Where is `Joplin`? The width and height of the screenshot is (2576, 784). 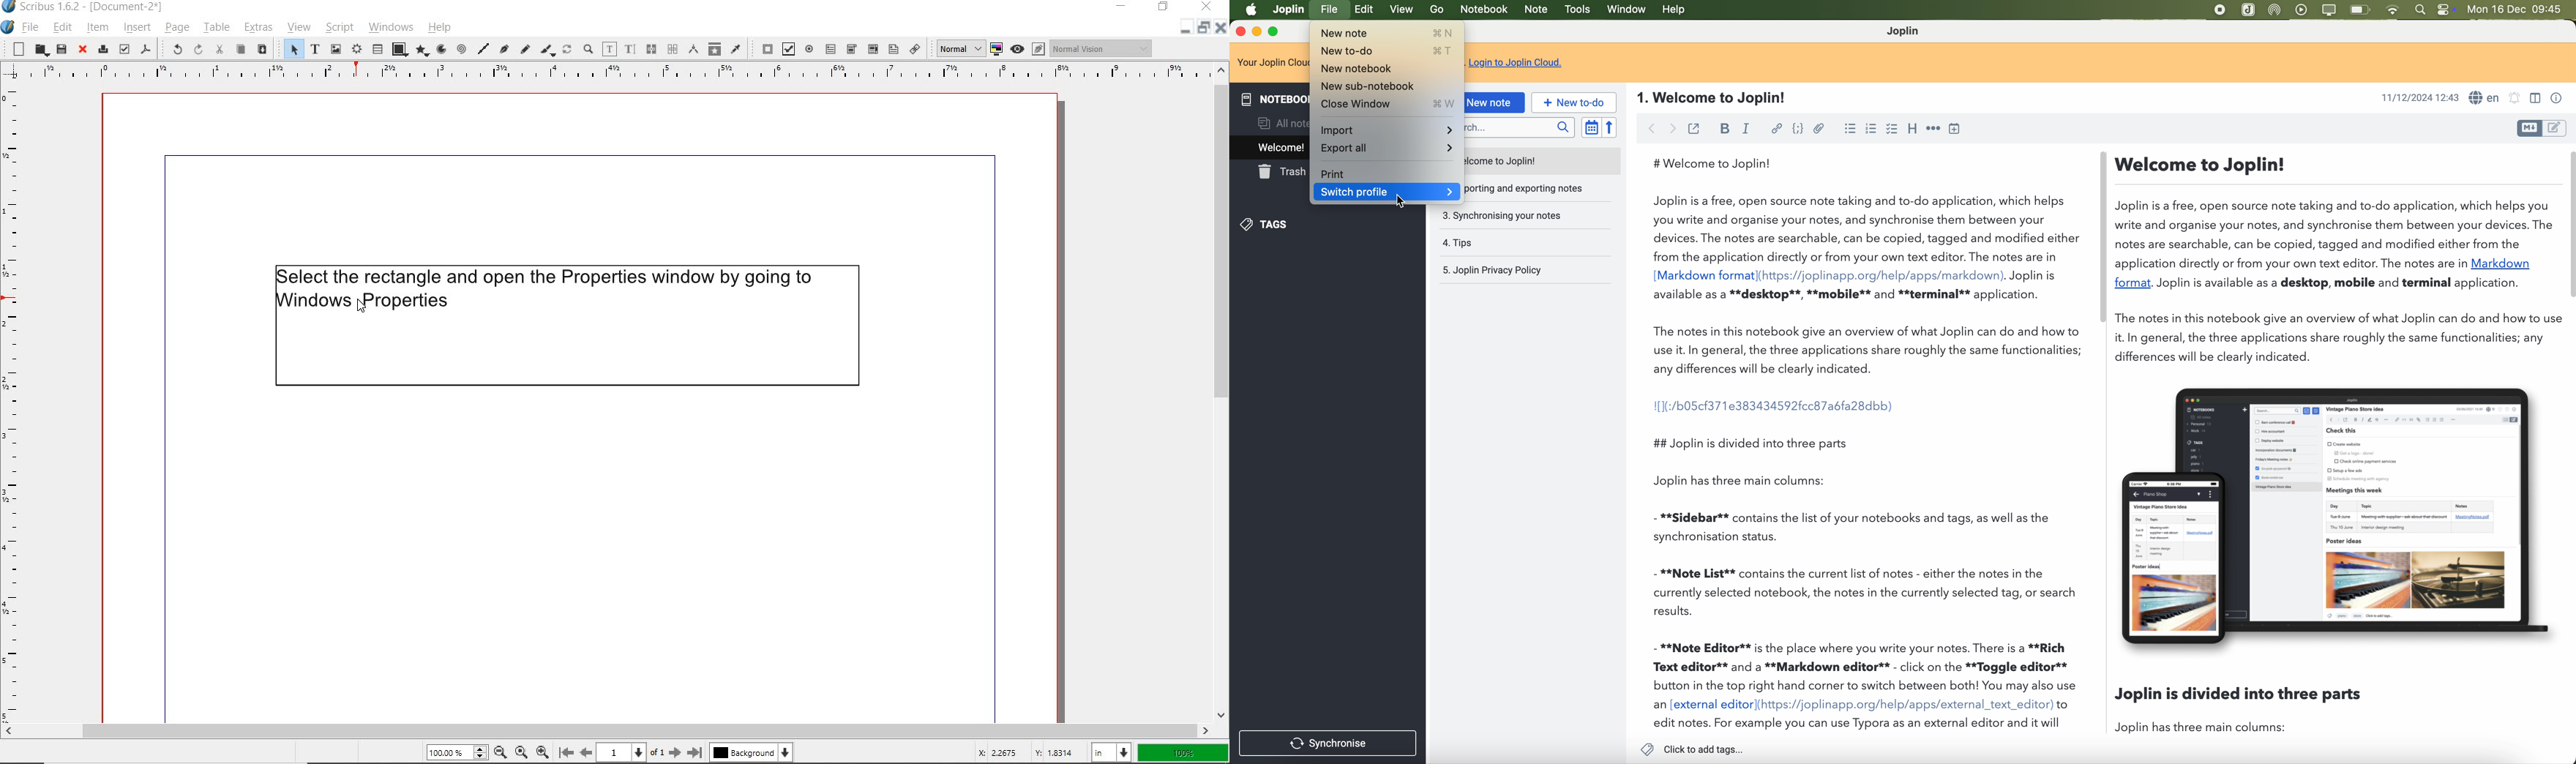
Joplin is located at coordinates (1289, 9).